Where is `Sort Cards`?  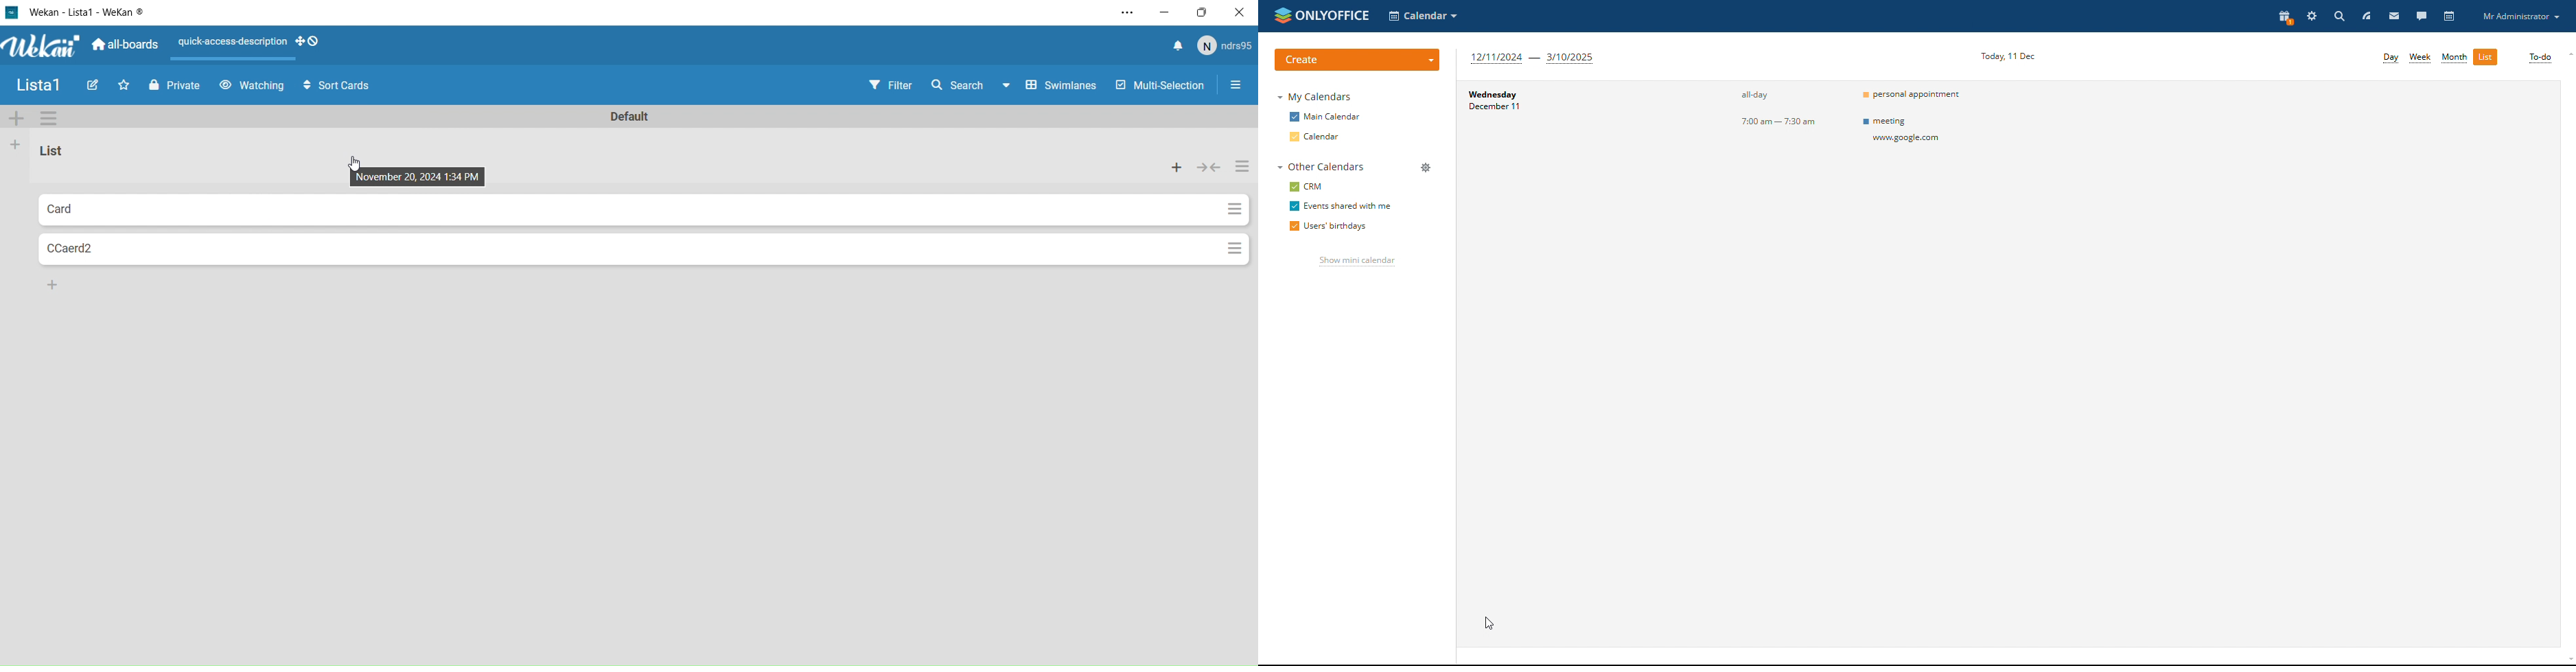 Sort Cards is located at coordinates (343, 87).